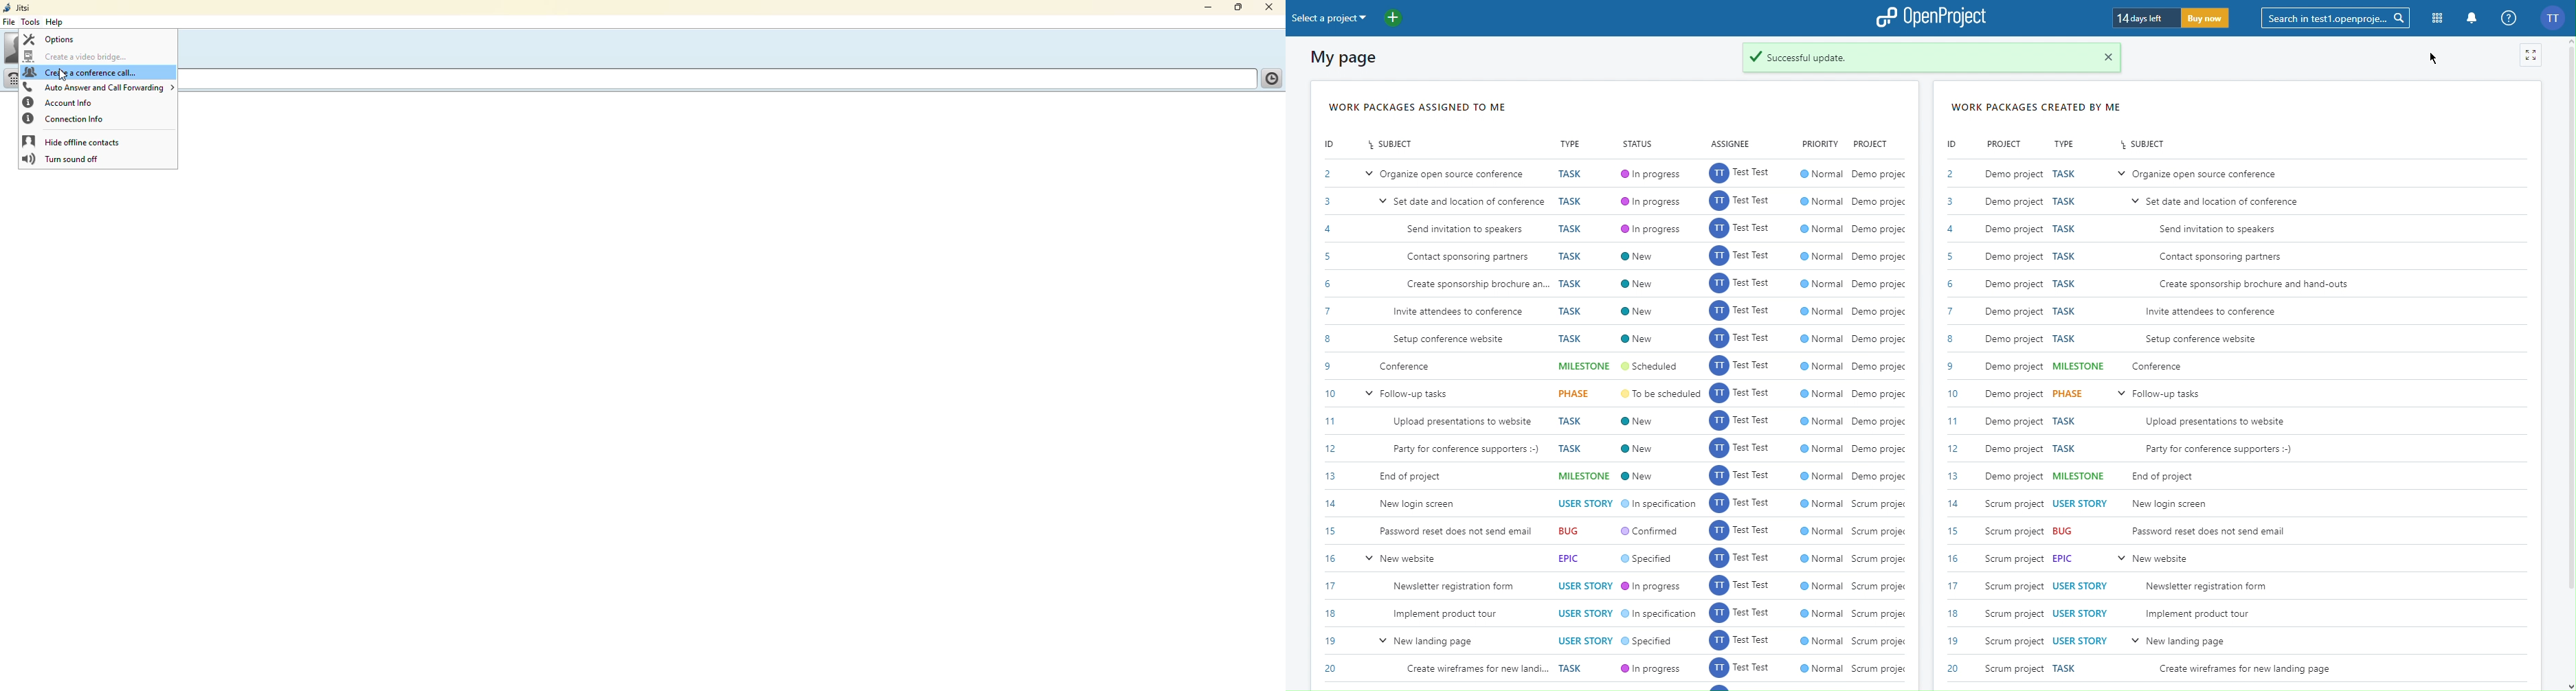 This screenshot has height=700, width=2576. I want to click on Bug, so click(2065, 531).